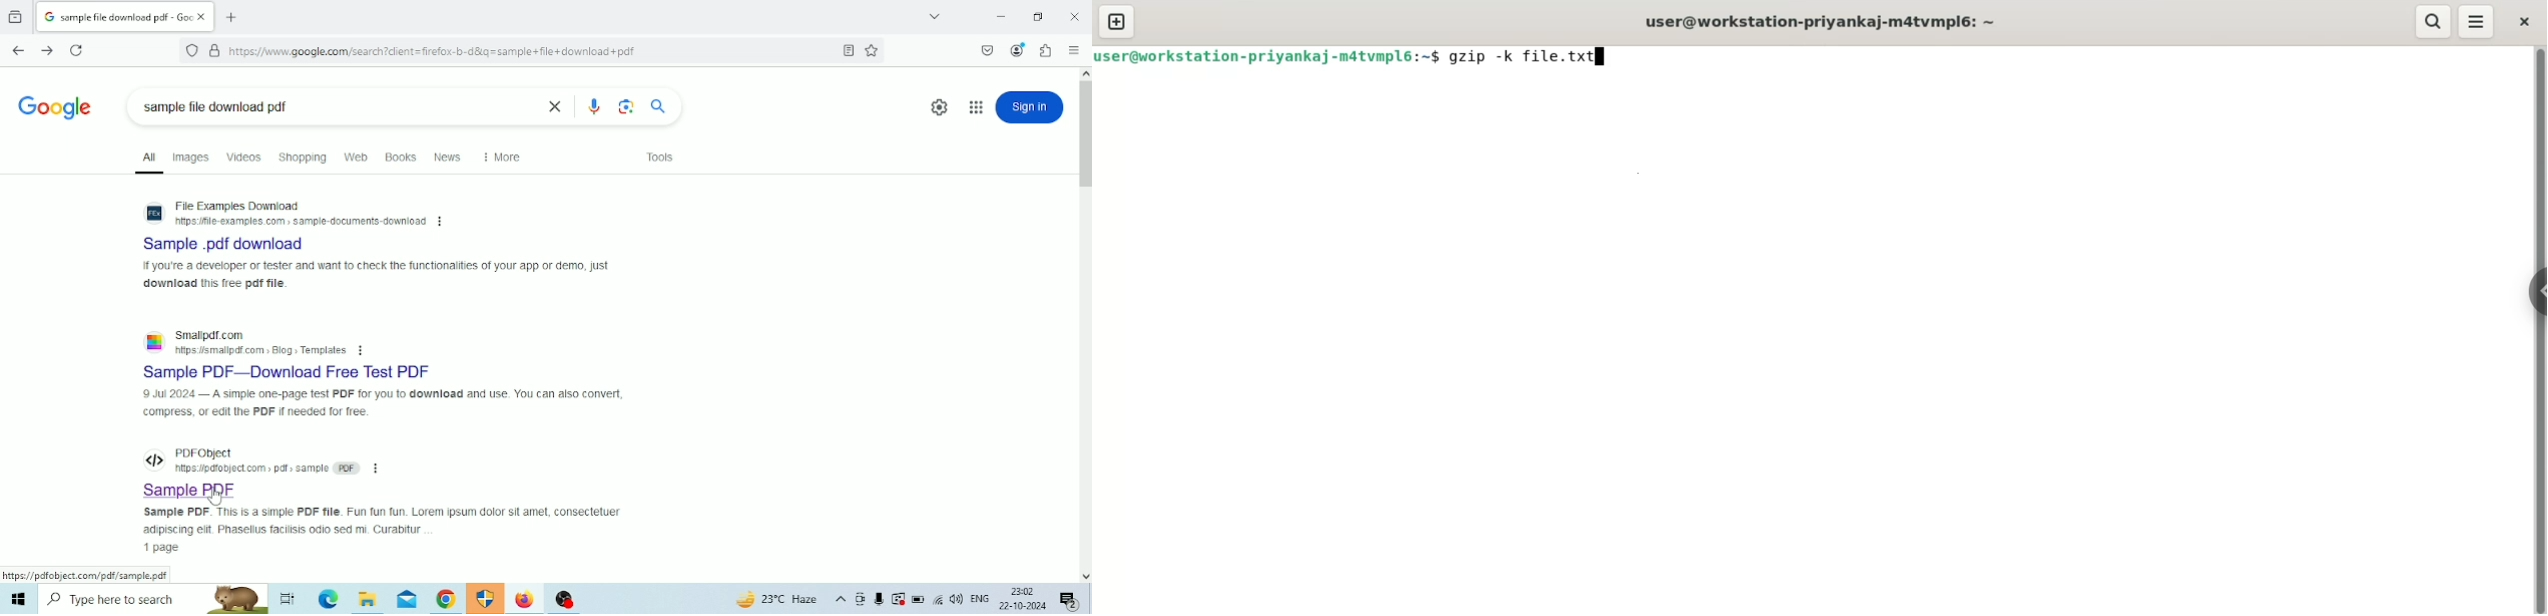  What do you see at coordinates (503, 157) in the screenshot?
I see `More` at bounding box center [503, 157].